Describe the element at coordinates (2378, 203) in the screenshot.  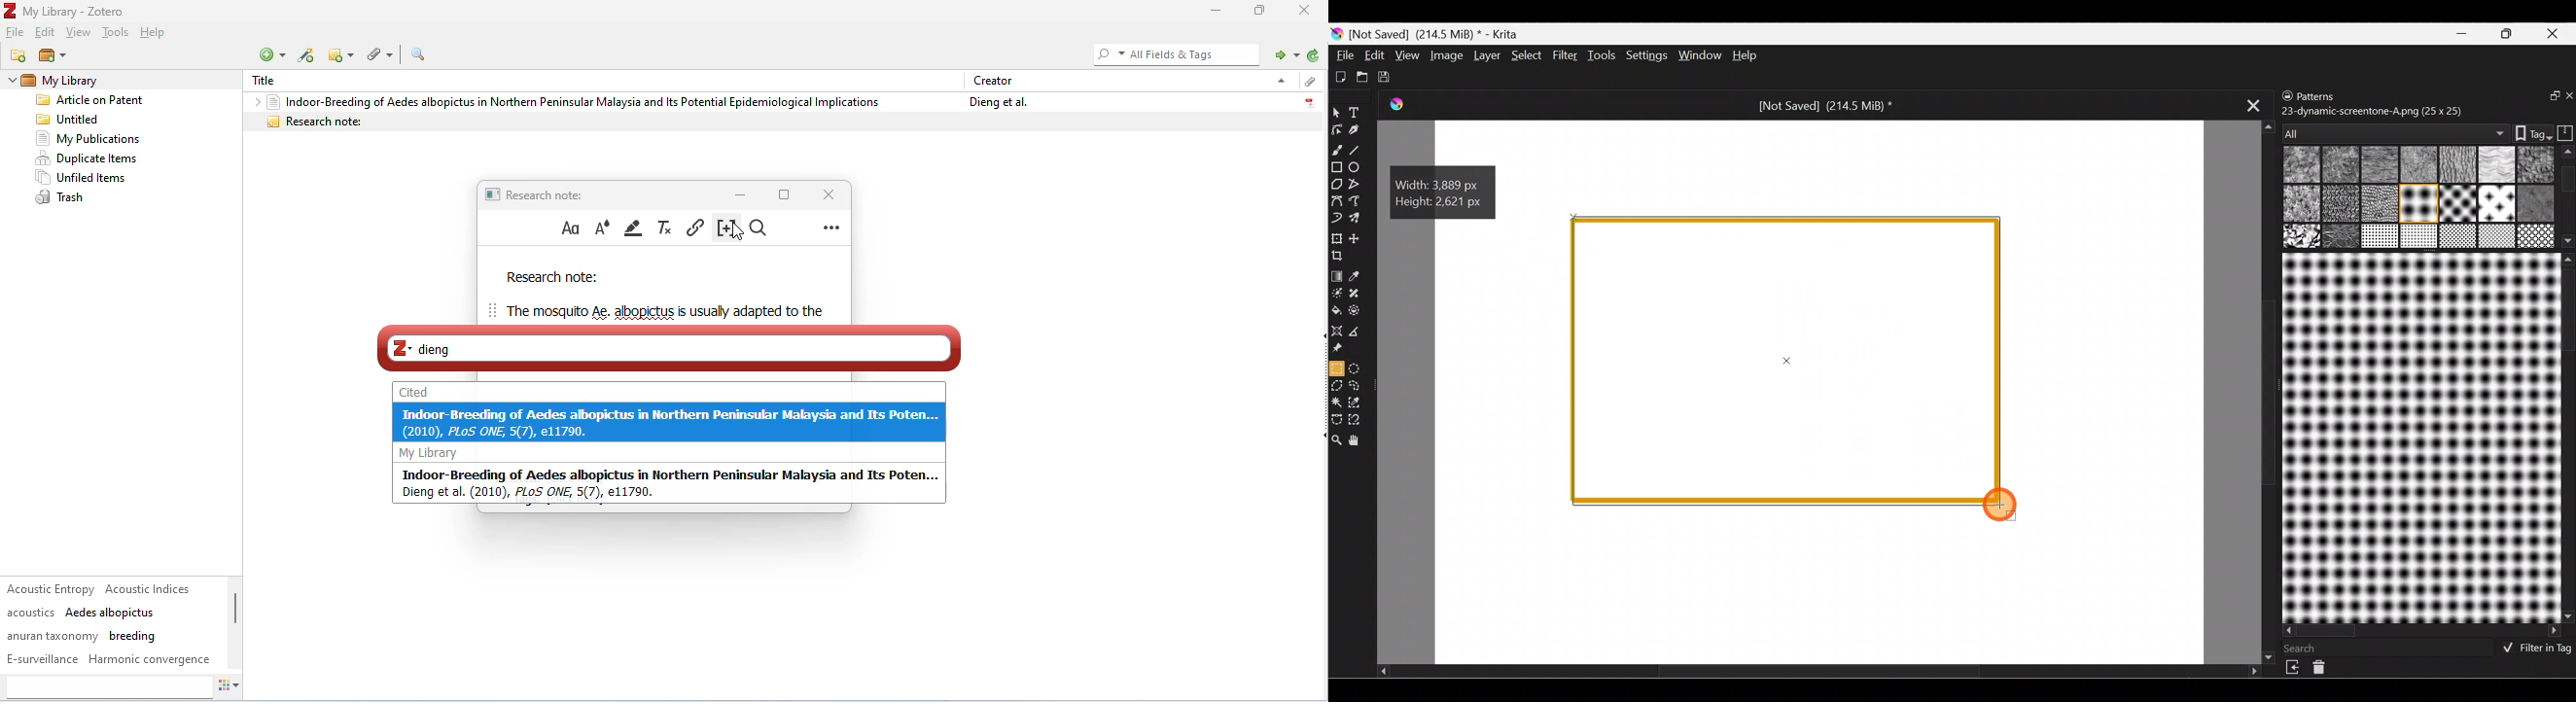
I see `09b drawed_crossedlines.png` at that location.